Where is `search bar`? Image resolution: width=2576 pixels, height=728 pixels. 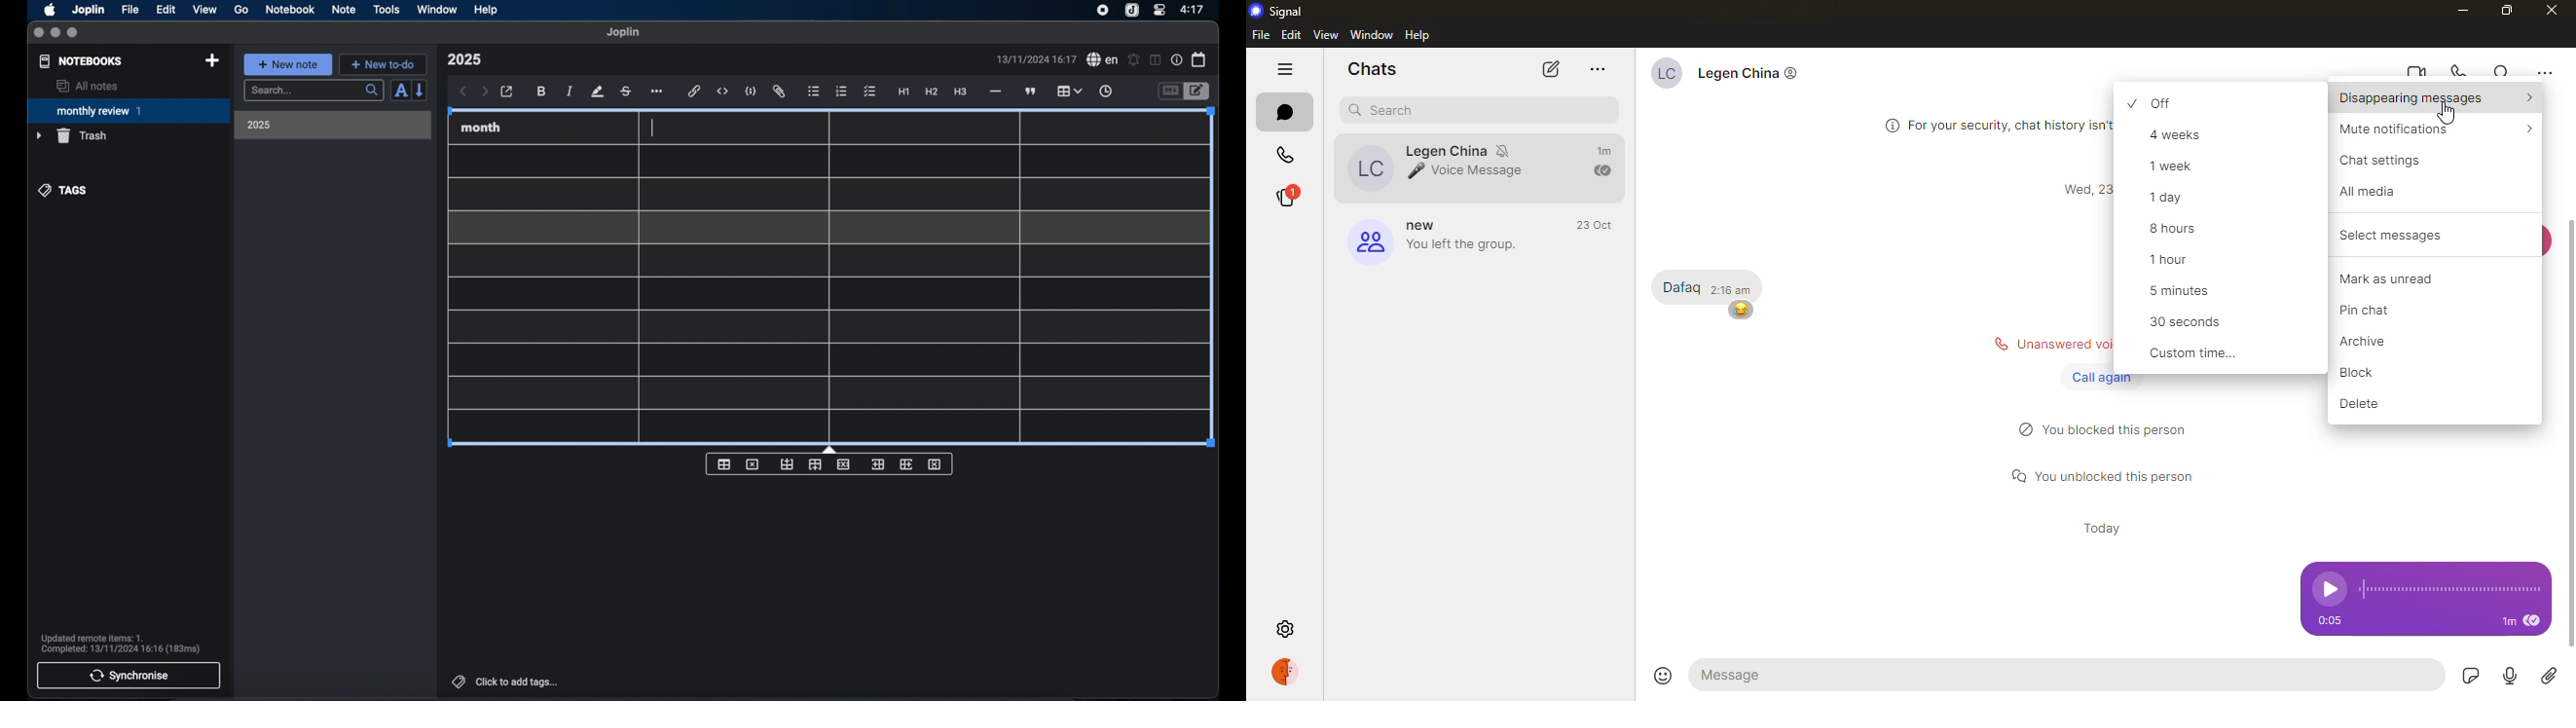
search bar is located at coordinates (313, 92).